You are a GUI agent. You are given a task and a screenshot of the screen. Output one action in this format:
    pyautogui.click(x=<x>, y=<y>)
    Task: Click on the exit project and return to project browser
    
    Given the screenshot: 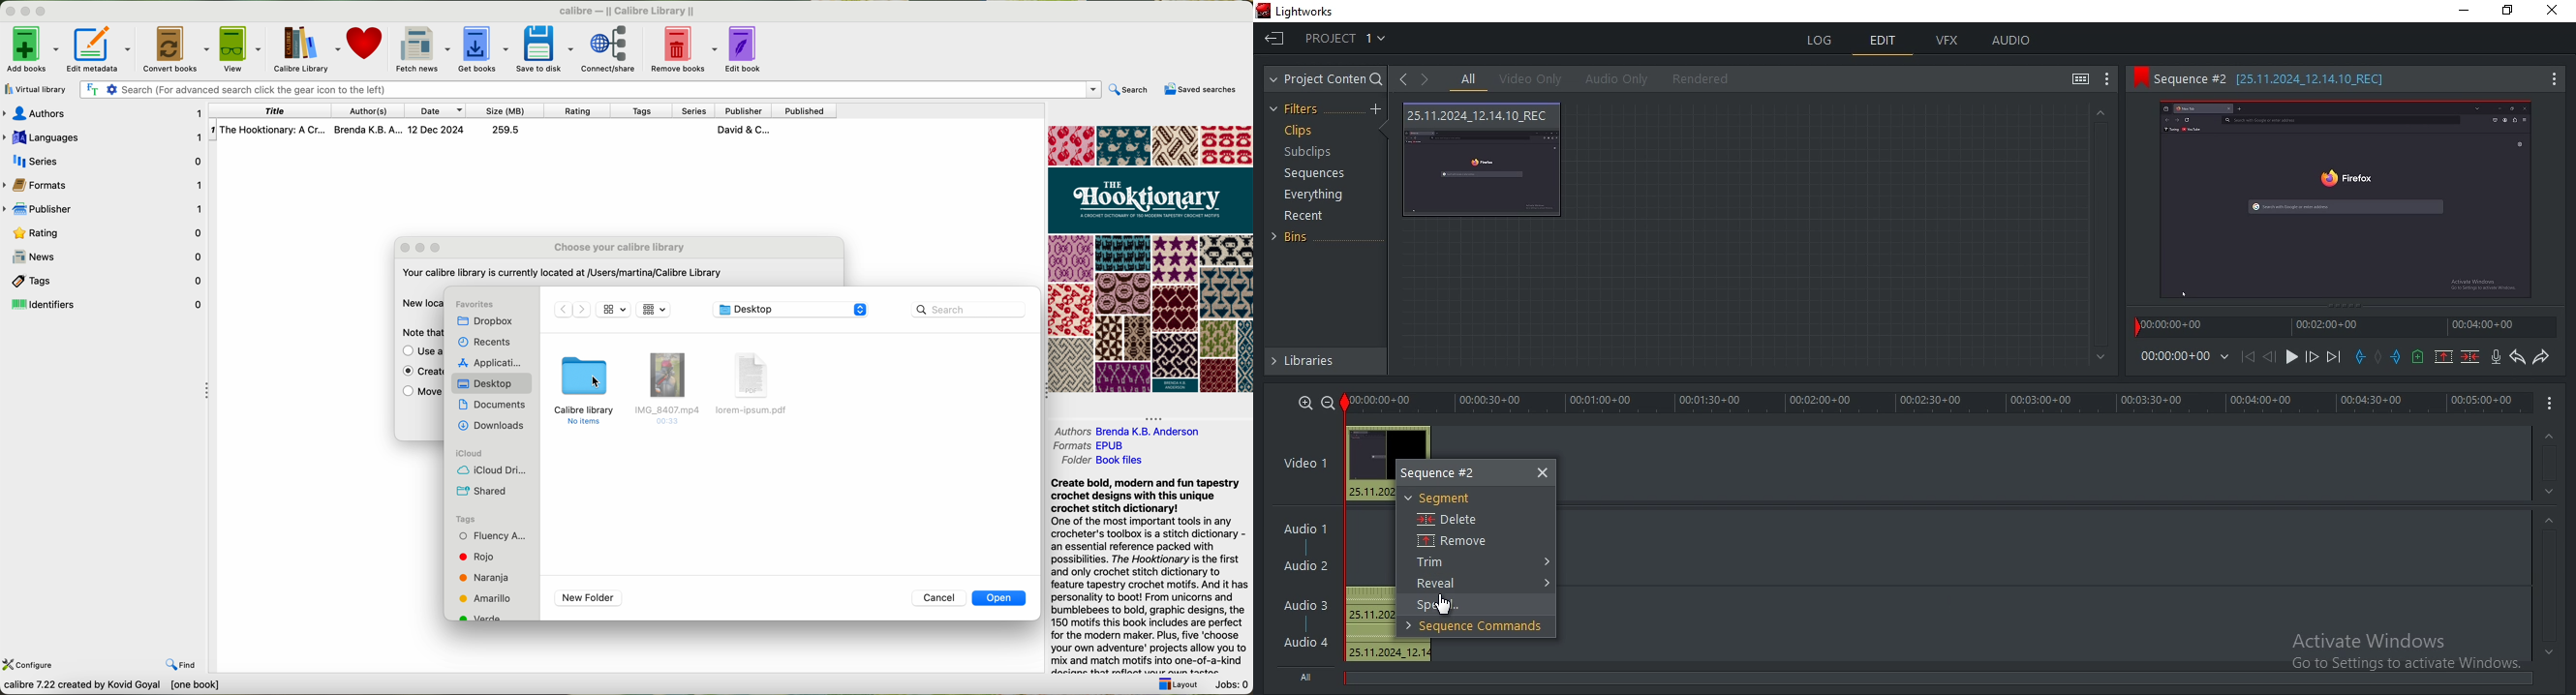 What is the action you would take?
    pyautogui.click(x=1274, y=41)
    